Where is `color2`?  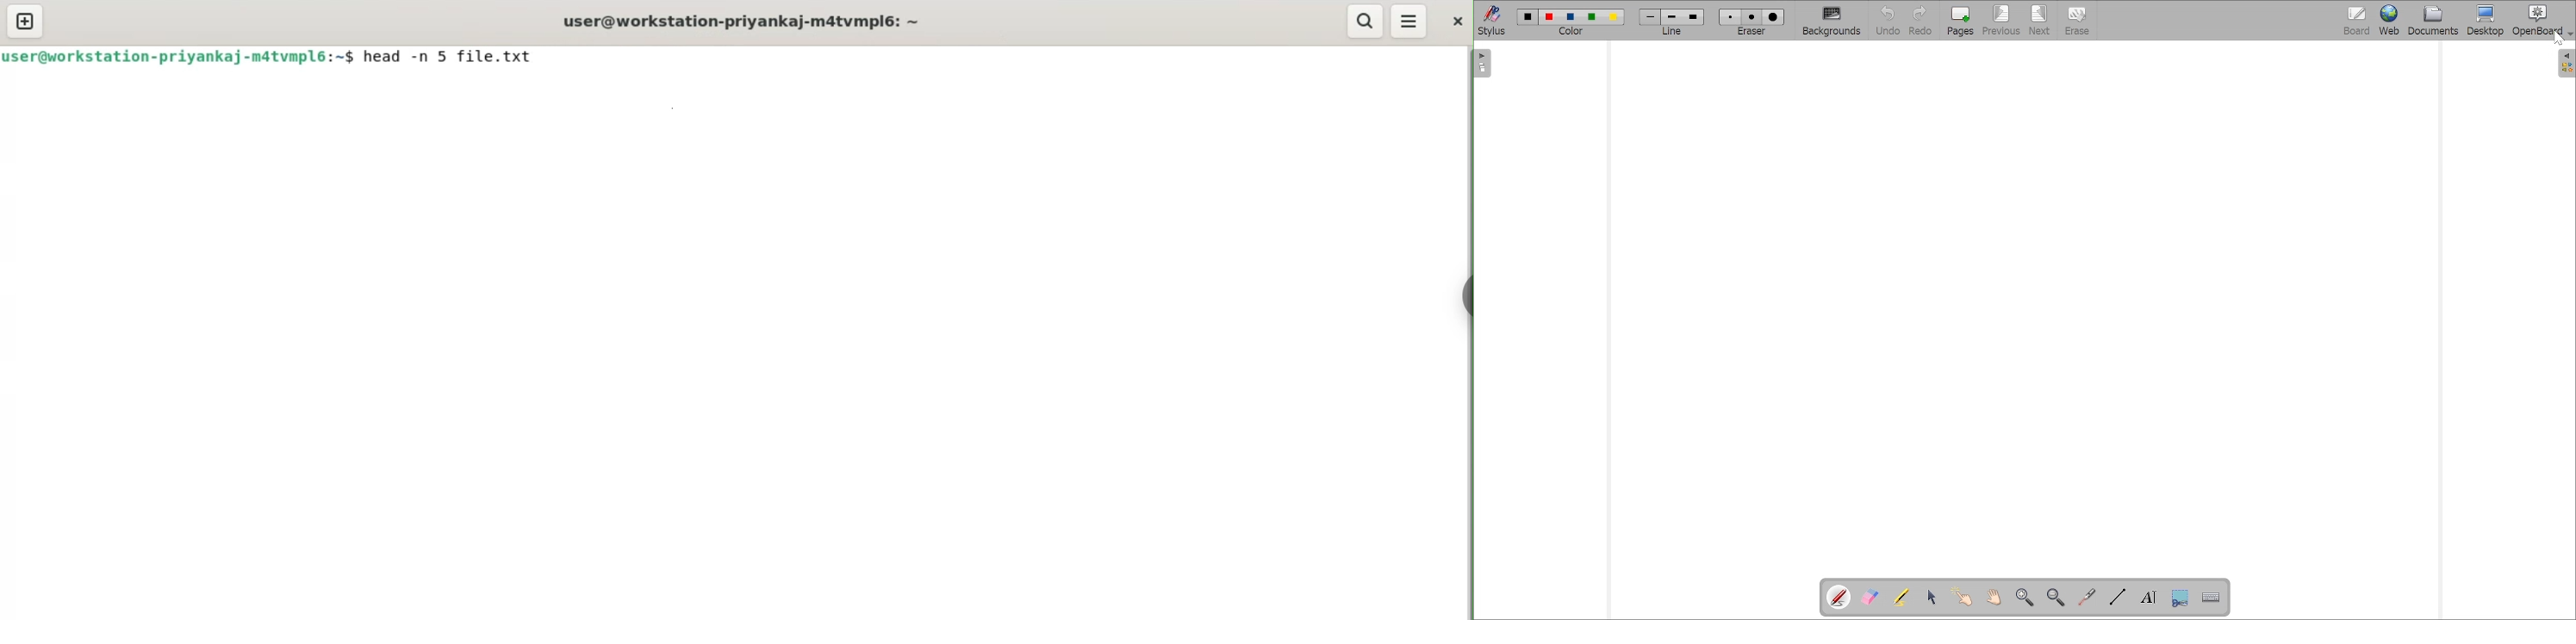
color2 is located at coordinates (1549, 16).